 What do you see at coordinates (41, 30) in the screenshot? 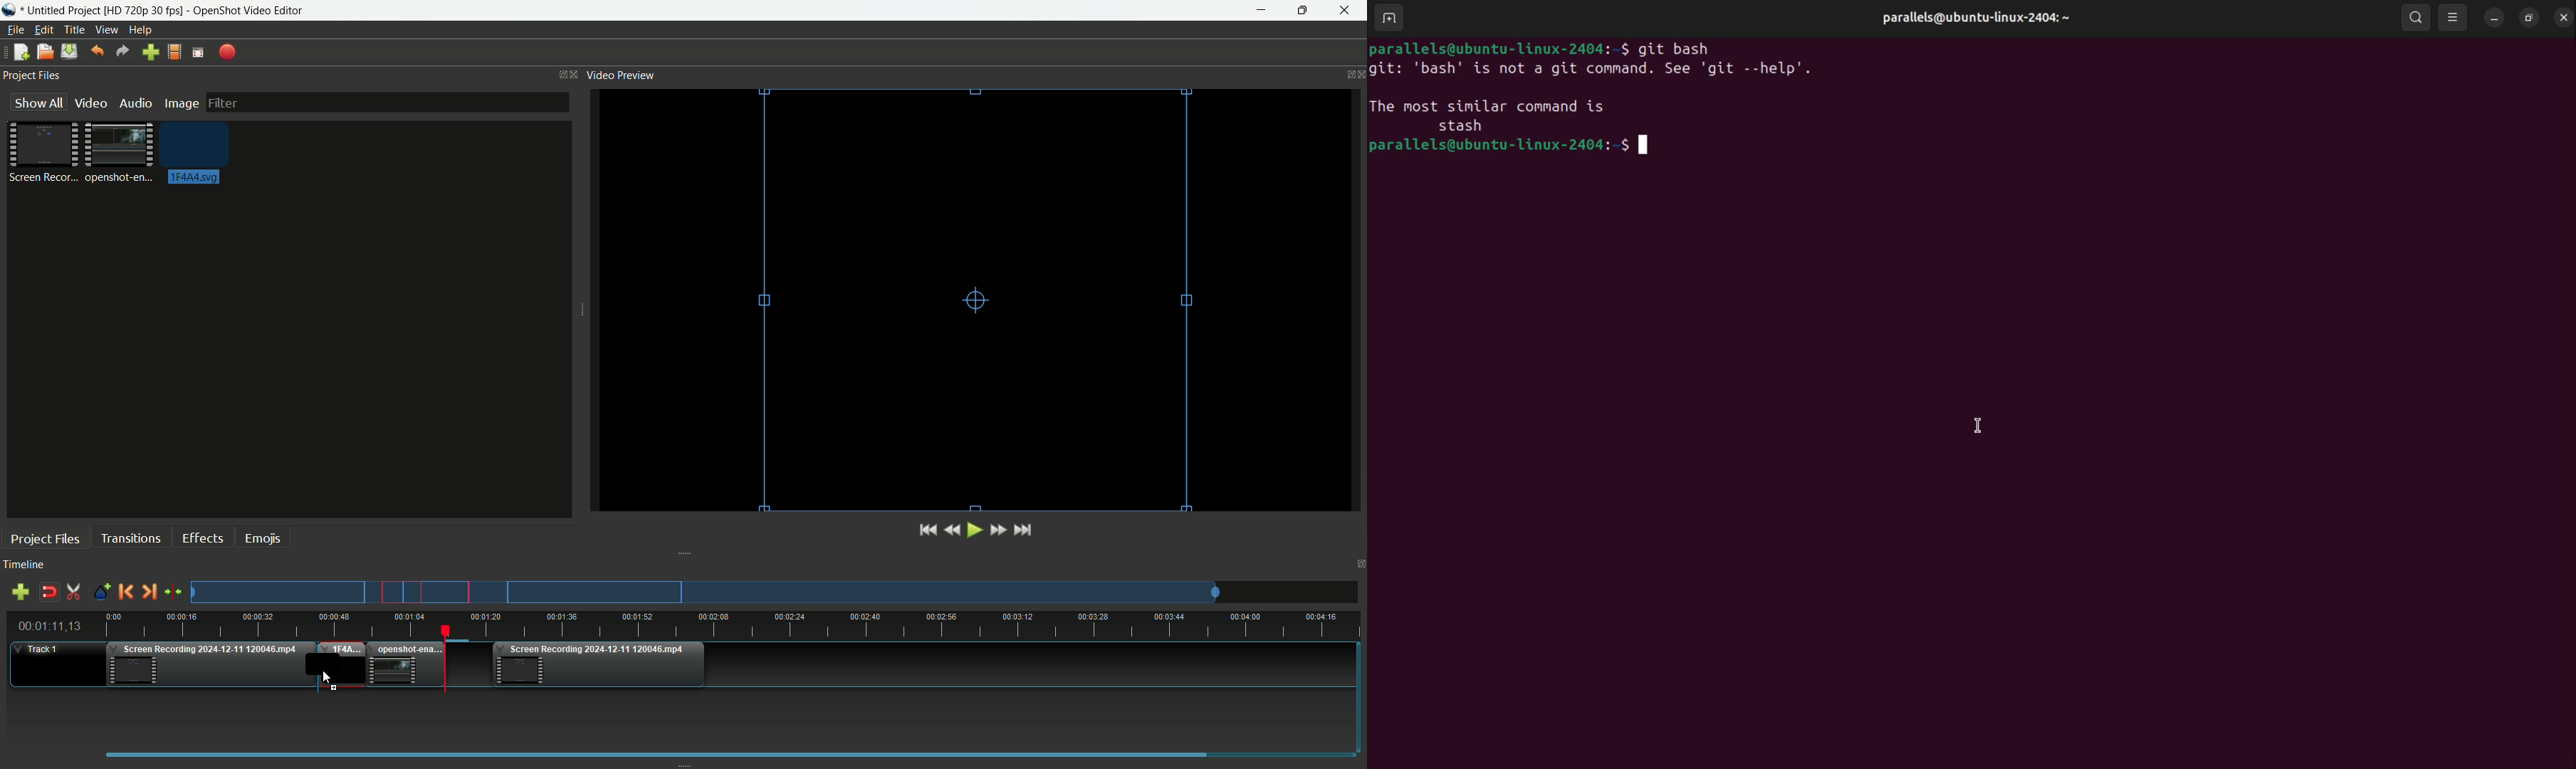
I see `Edit menu` at bounding box center [41, 30].